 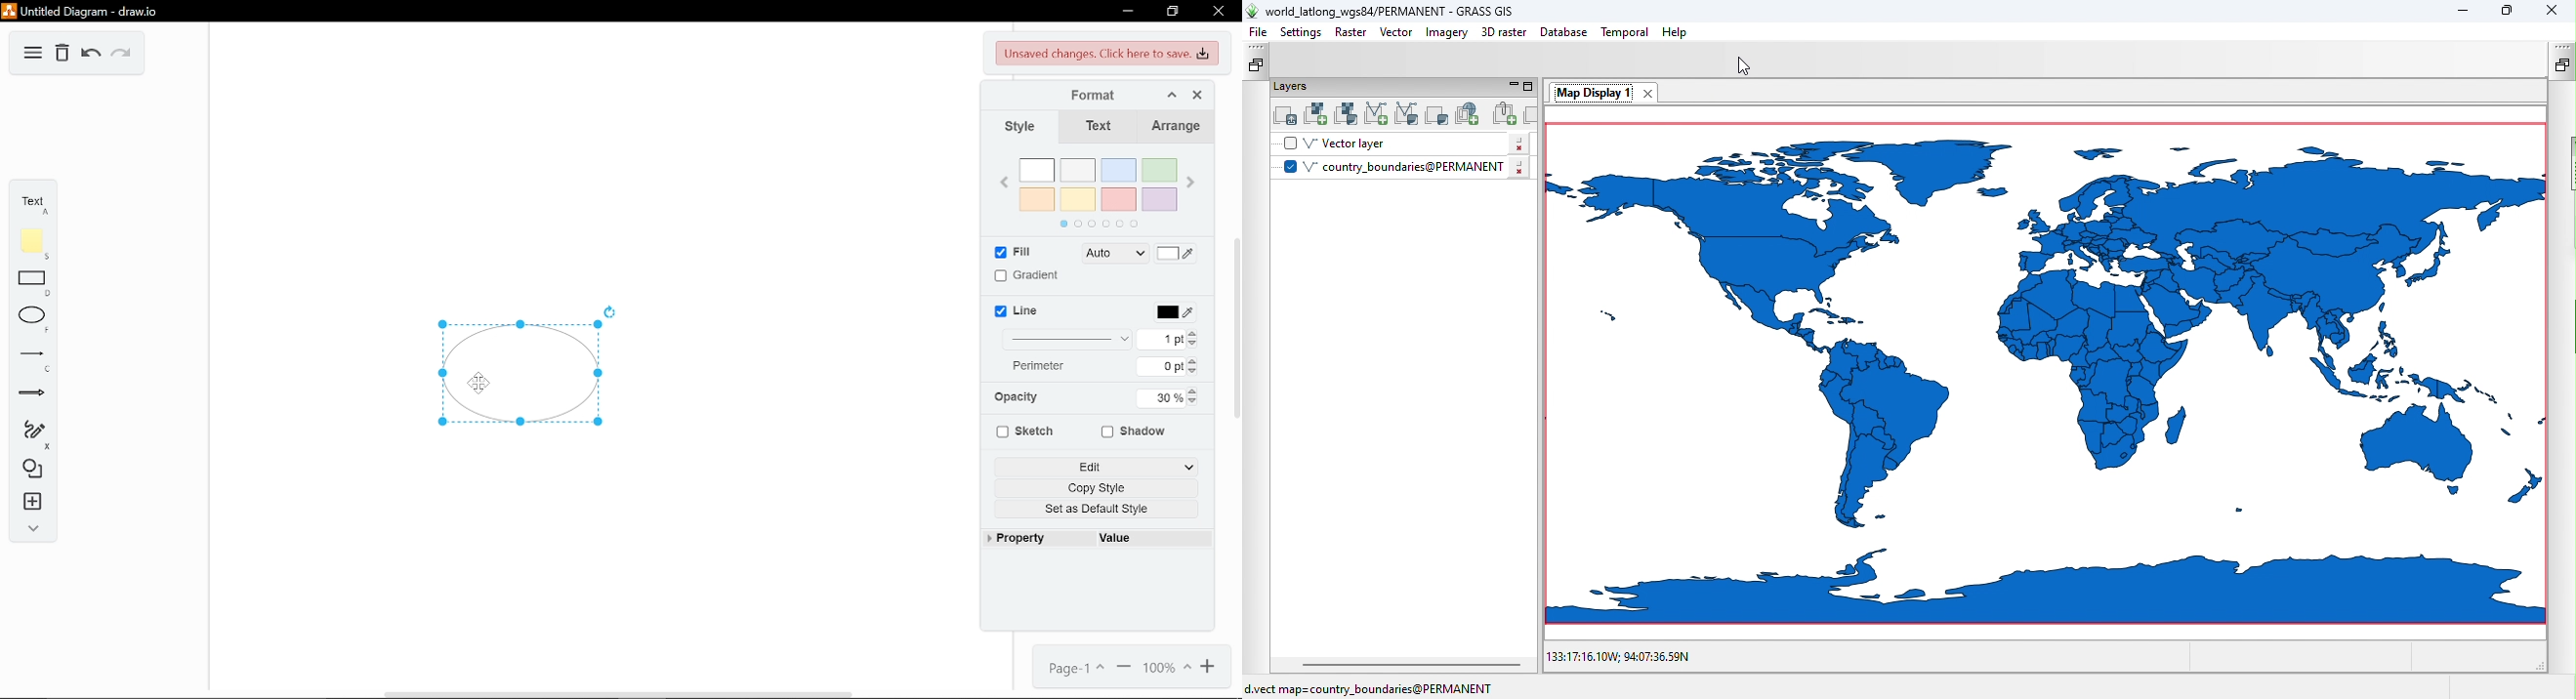 I want to click on Gradient, so click(x=1029, y=276).